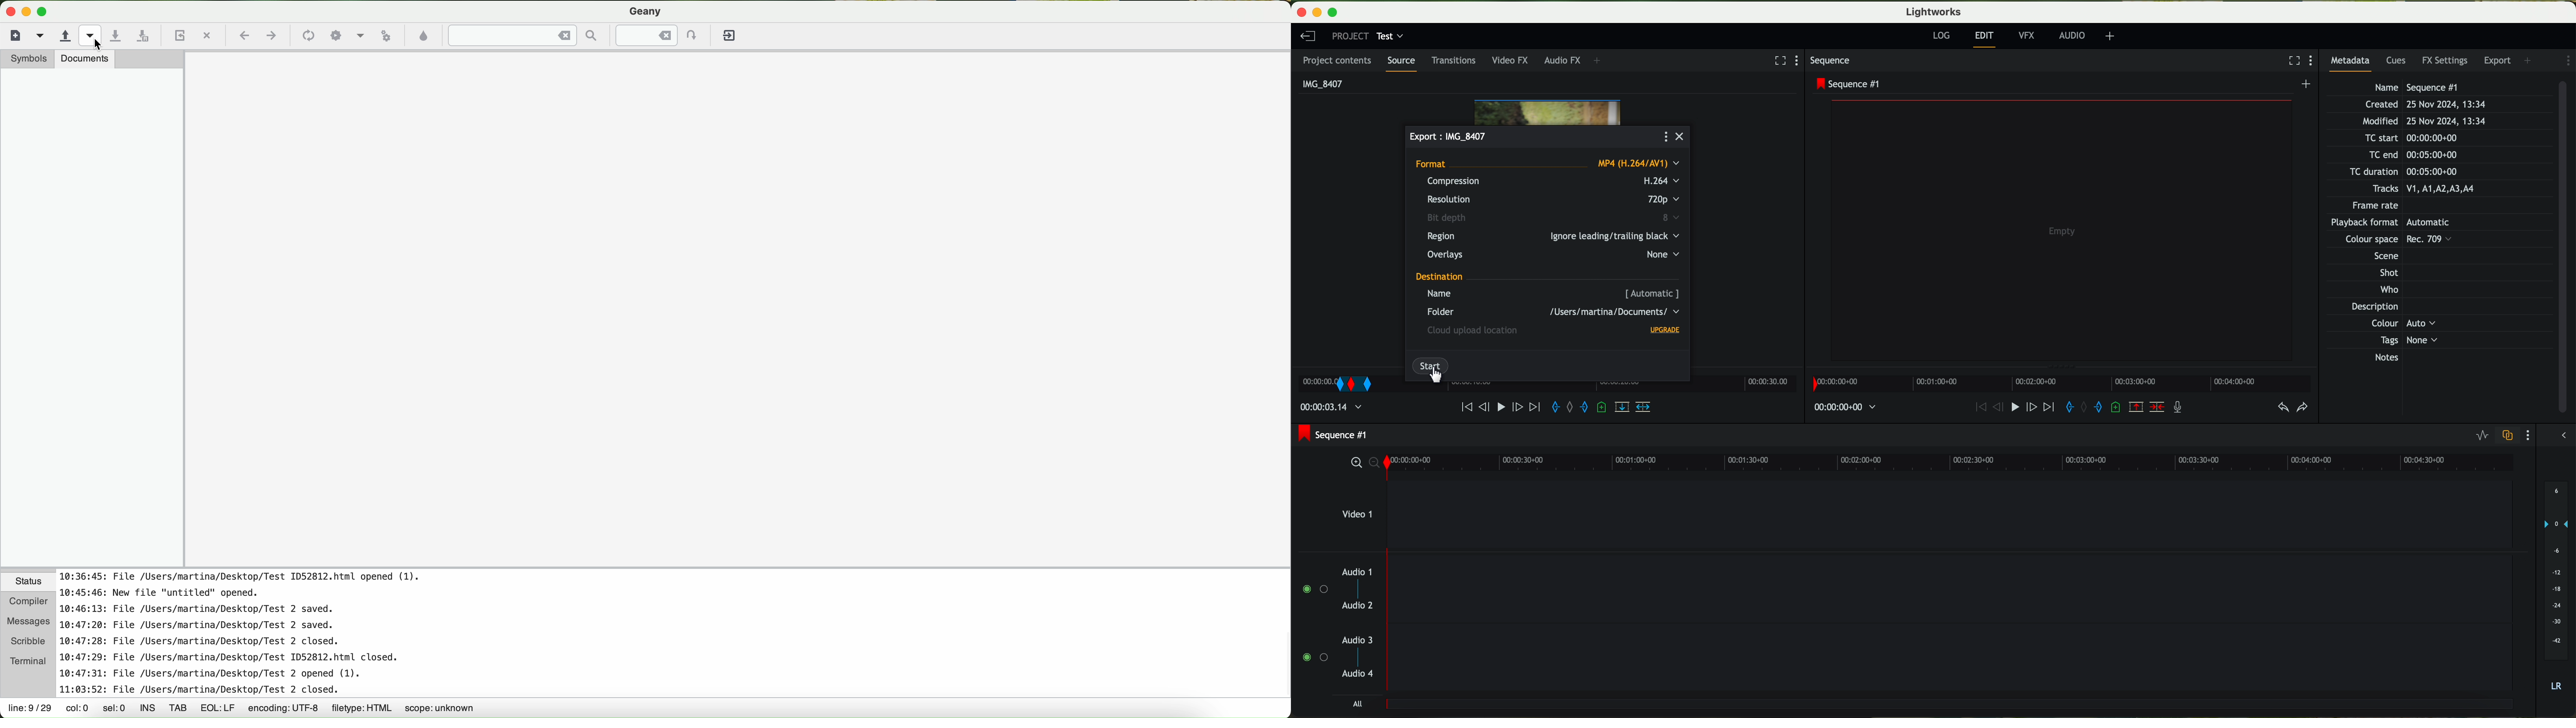 This screenshot has width=2576, height=728. Describe the element at coordinates (2423, 122) in the screenshot. I see `Modified` at that location.